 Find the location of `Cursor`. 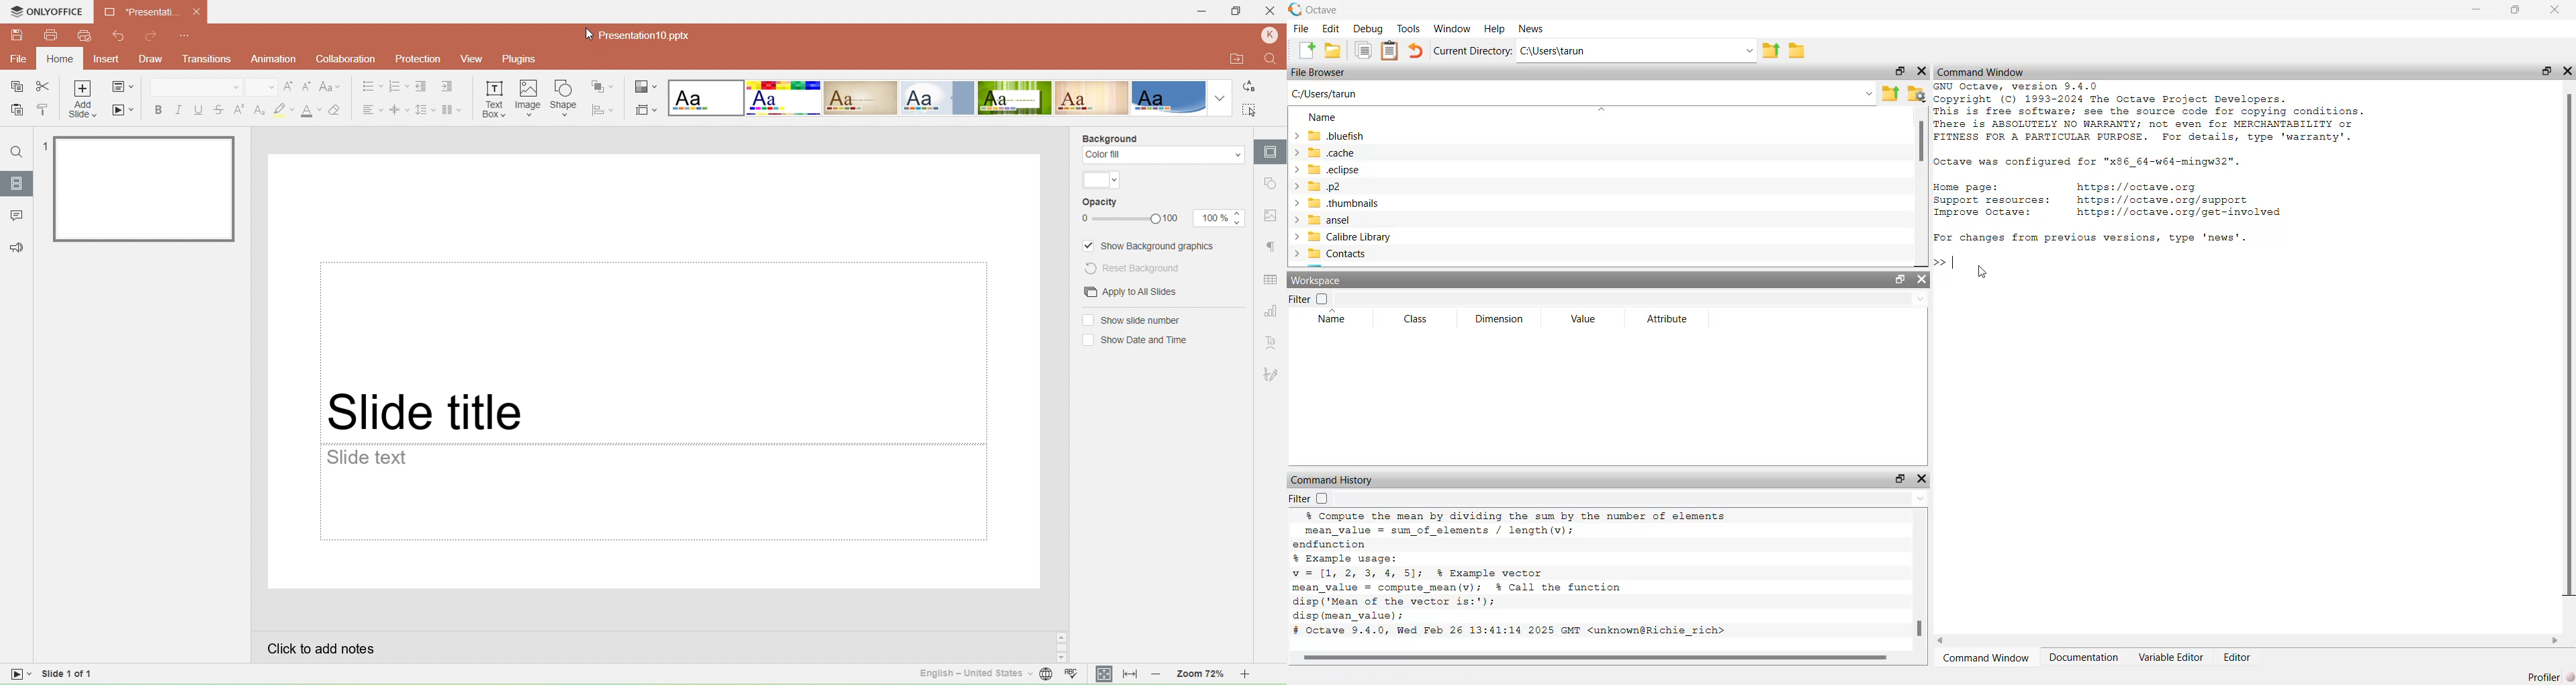

Cursor is located at coordinates (589, 36).